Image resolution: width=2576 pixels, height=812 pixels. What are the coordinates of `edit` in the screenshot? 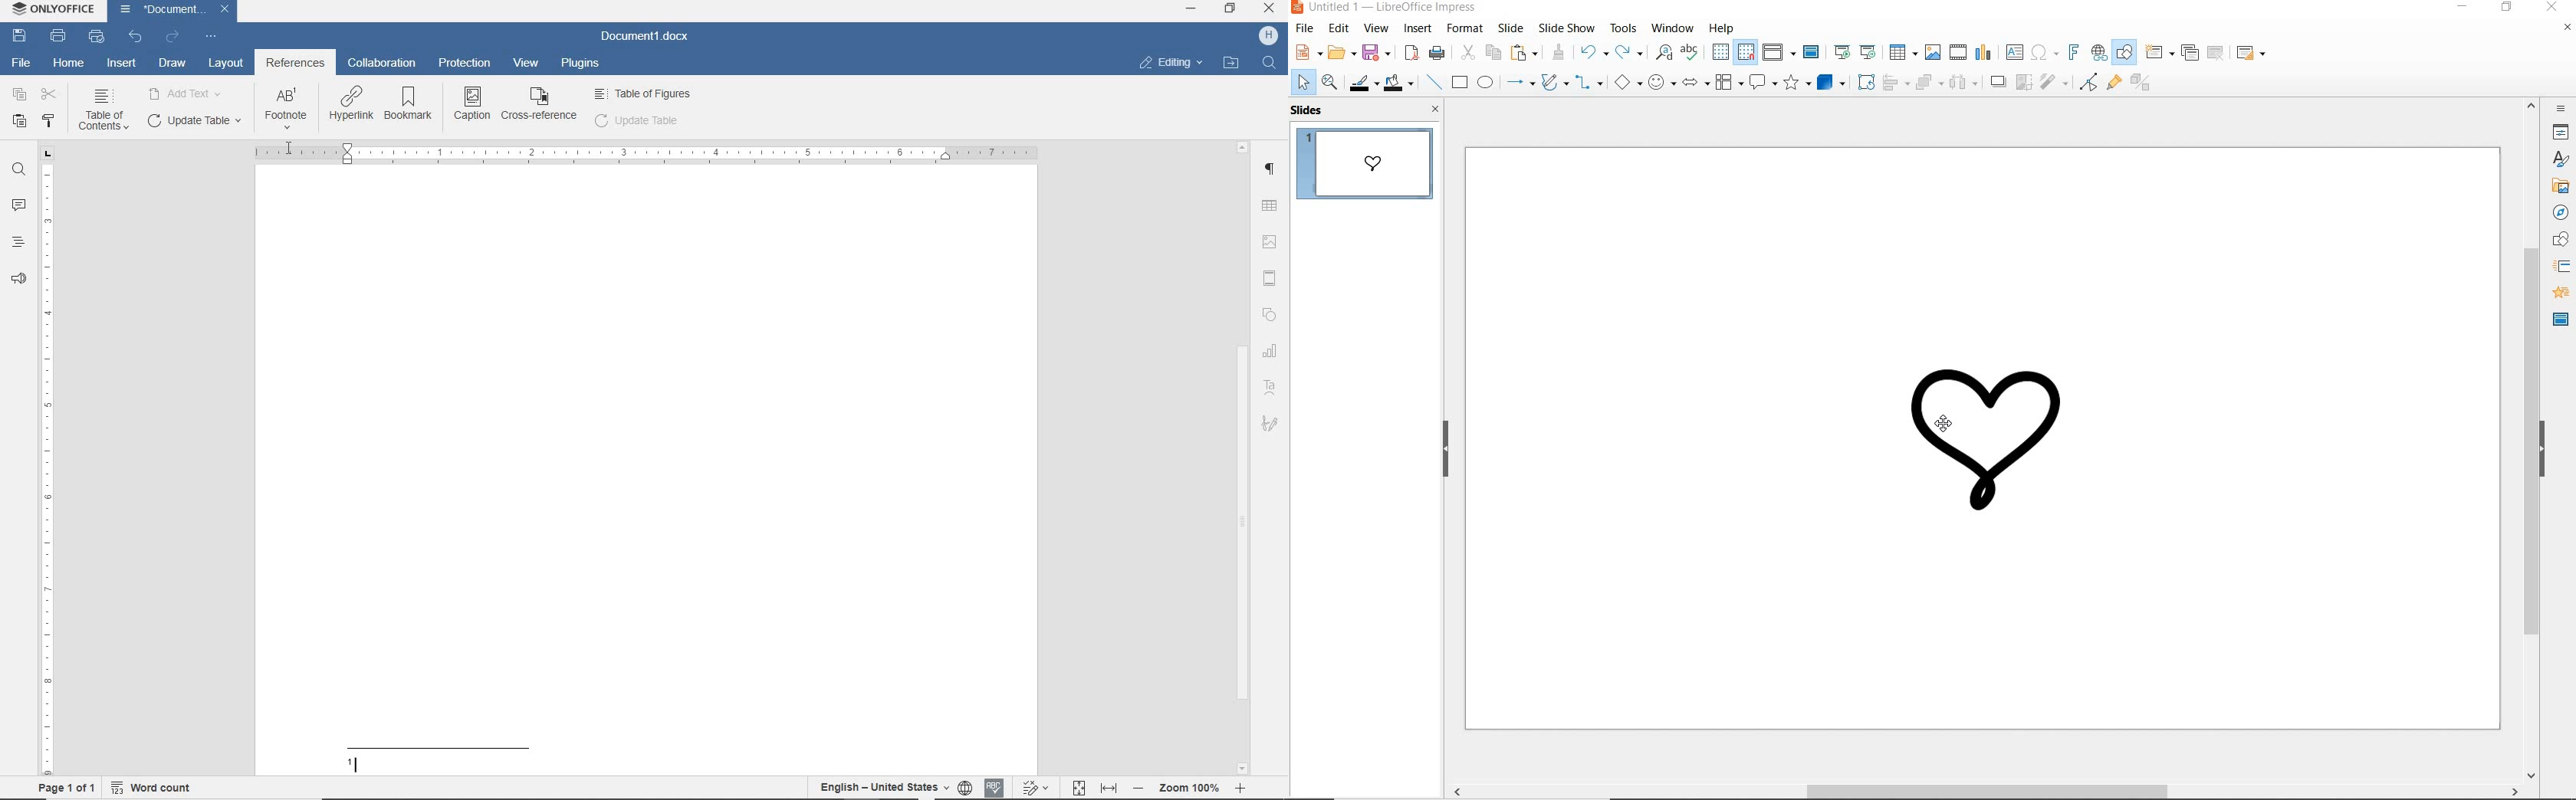 It's located at (1338, 28).